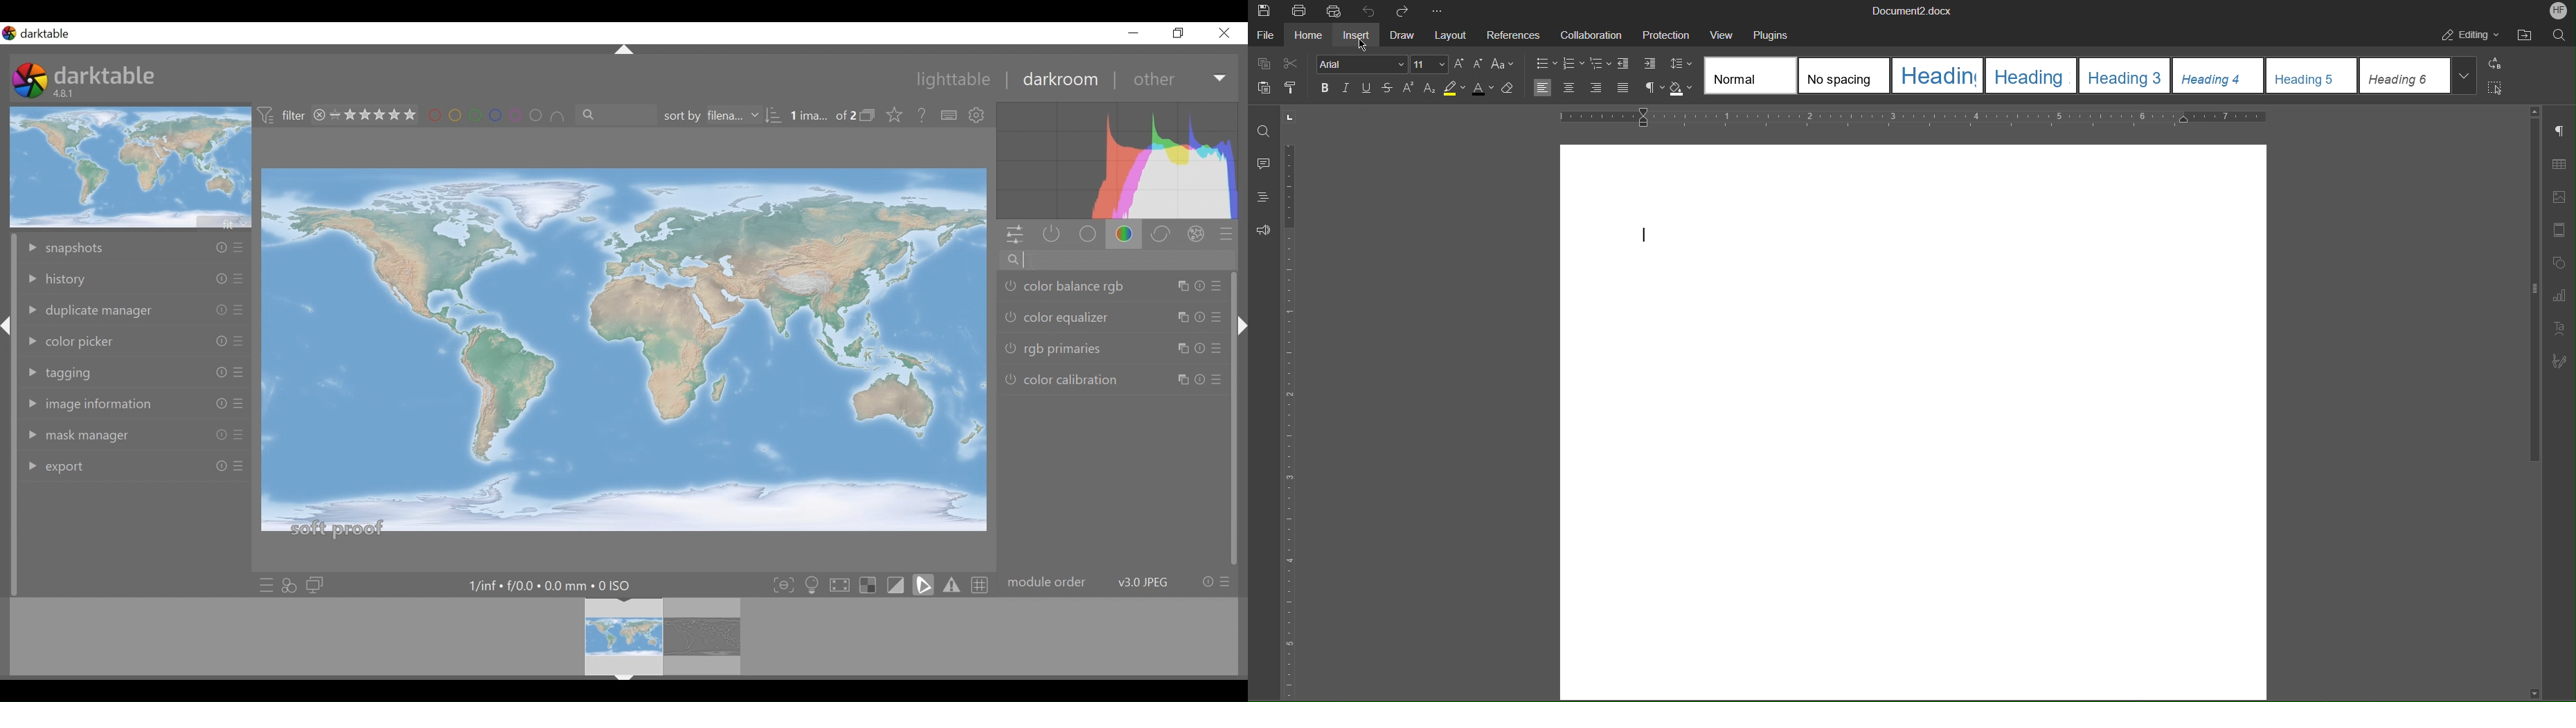 The image size is (2576, 728). Describe the element at coordinates (2557, 262) in the screenshot. I see `Shape Settings` at that location.